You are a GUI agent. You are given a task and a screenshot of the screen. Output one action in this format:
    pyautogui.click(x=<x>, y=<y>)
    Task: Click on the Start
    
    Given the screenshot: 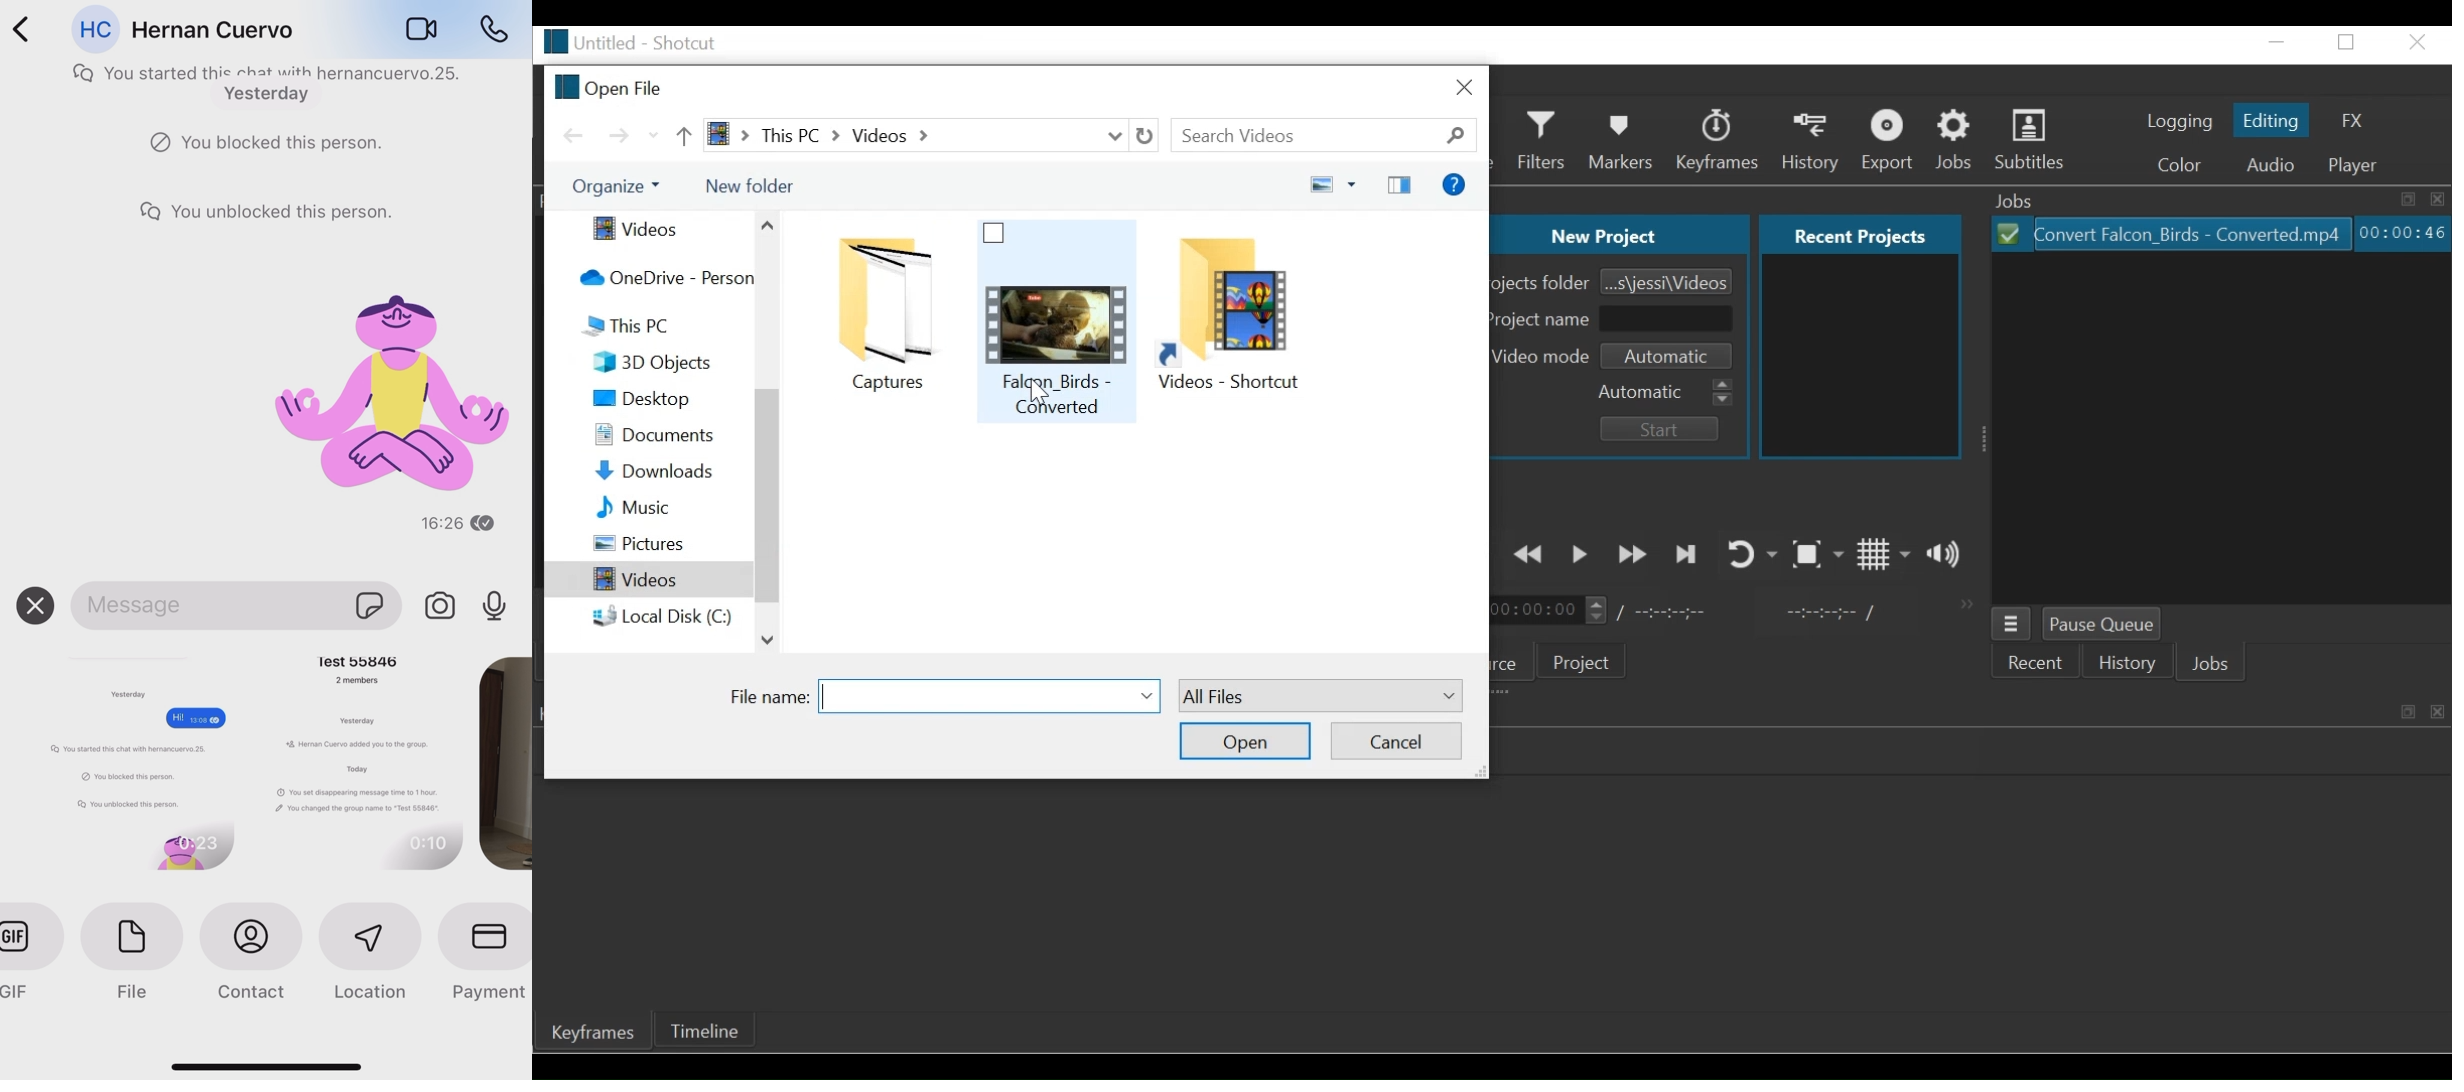 What is the action you would take?
    pyautogui.click(x=1665, y=431)
    